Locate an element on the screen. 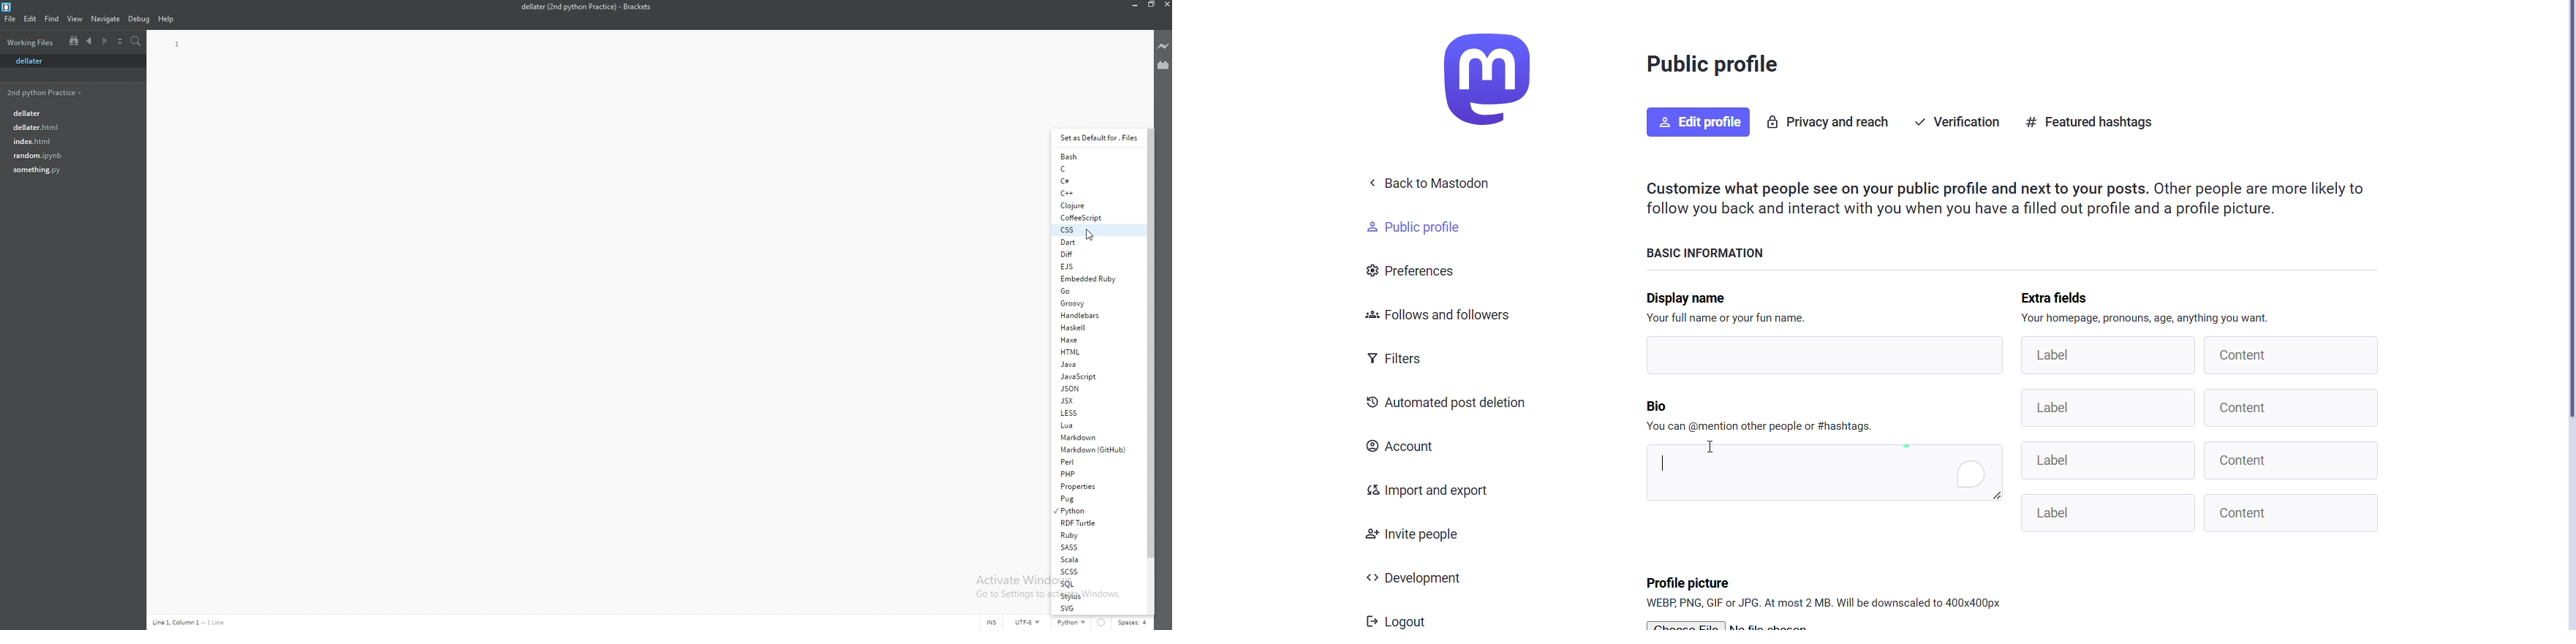 The image size is (2576, 644). utf-8 is located at coordinates (1029, 624).